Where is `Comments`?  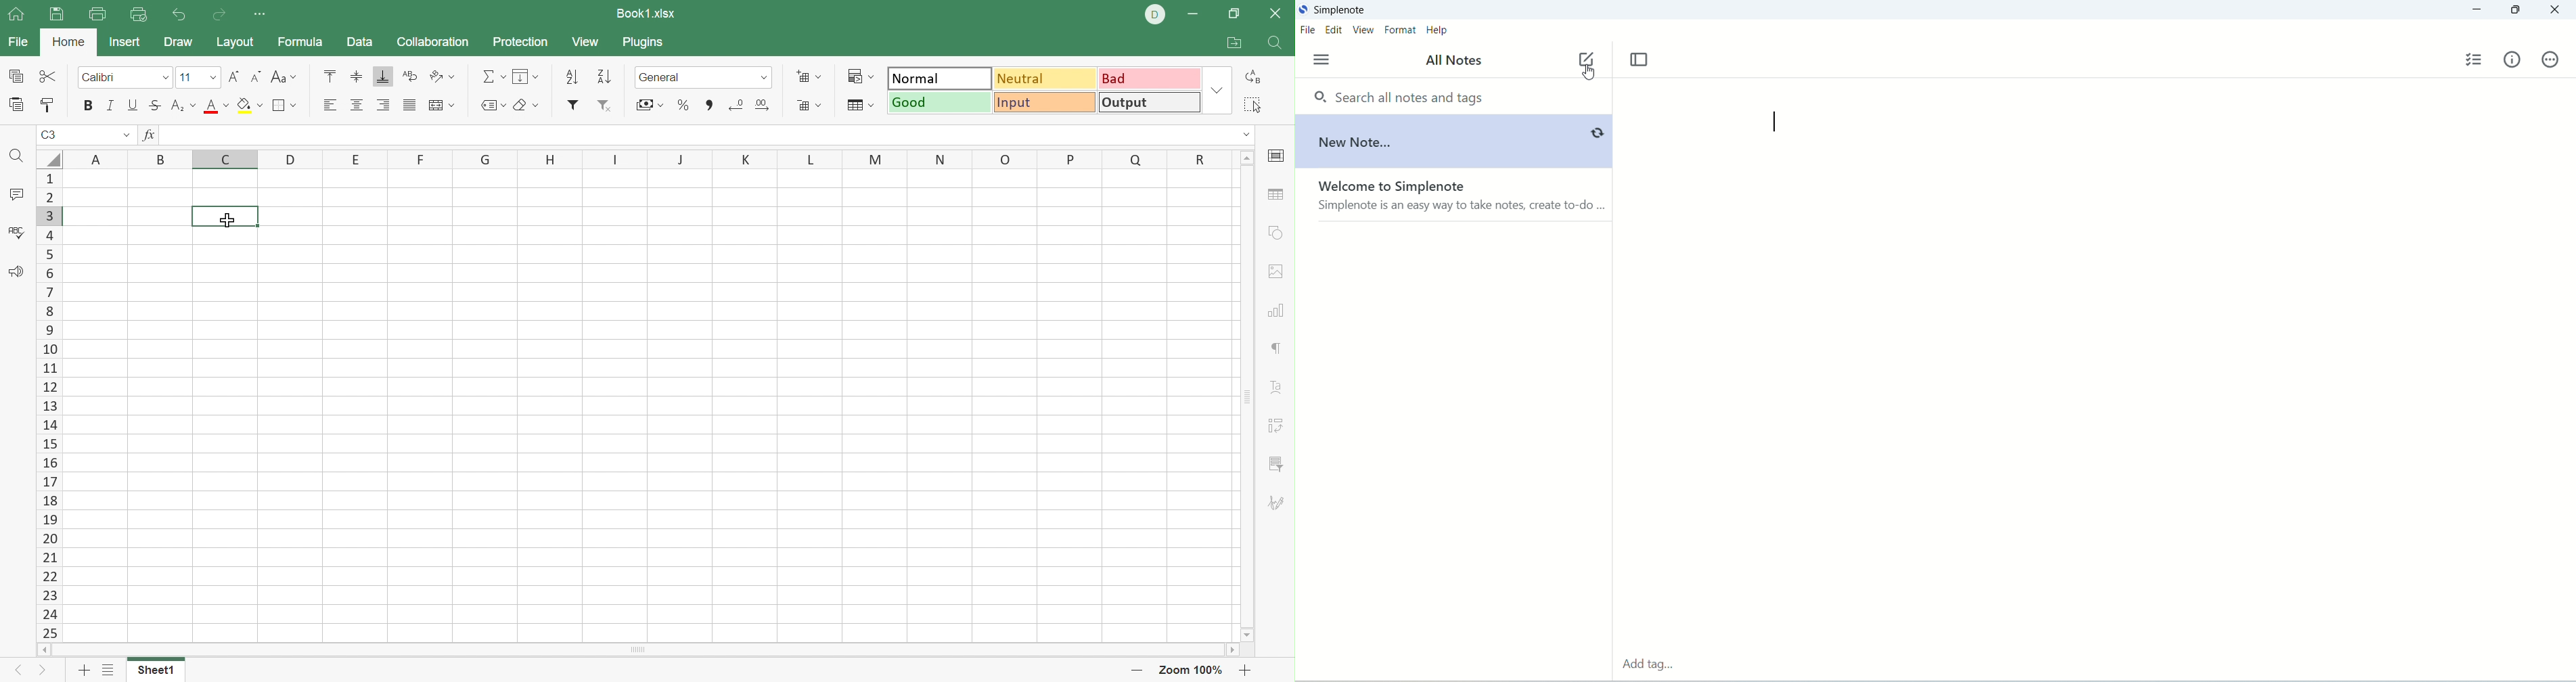 Comments is located at coordinates (18, 194).